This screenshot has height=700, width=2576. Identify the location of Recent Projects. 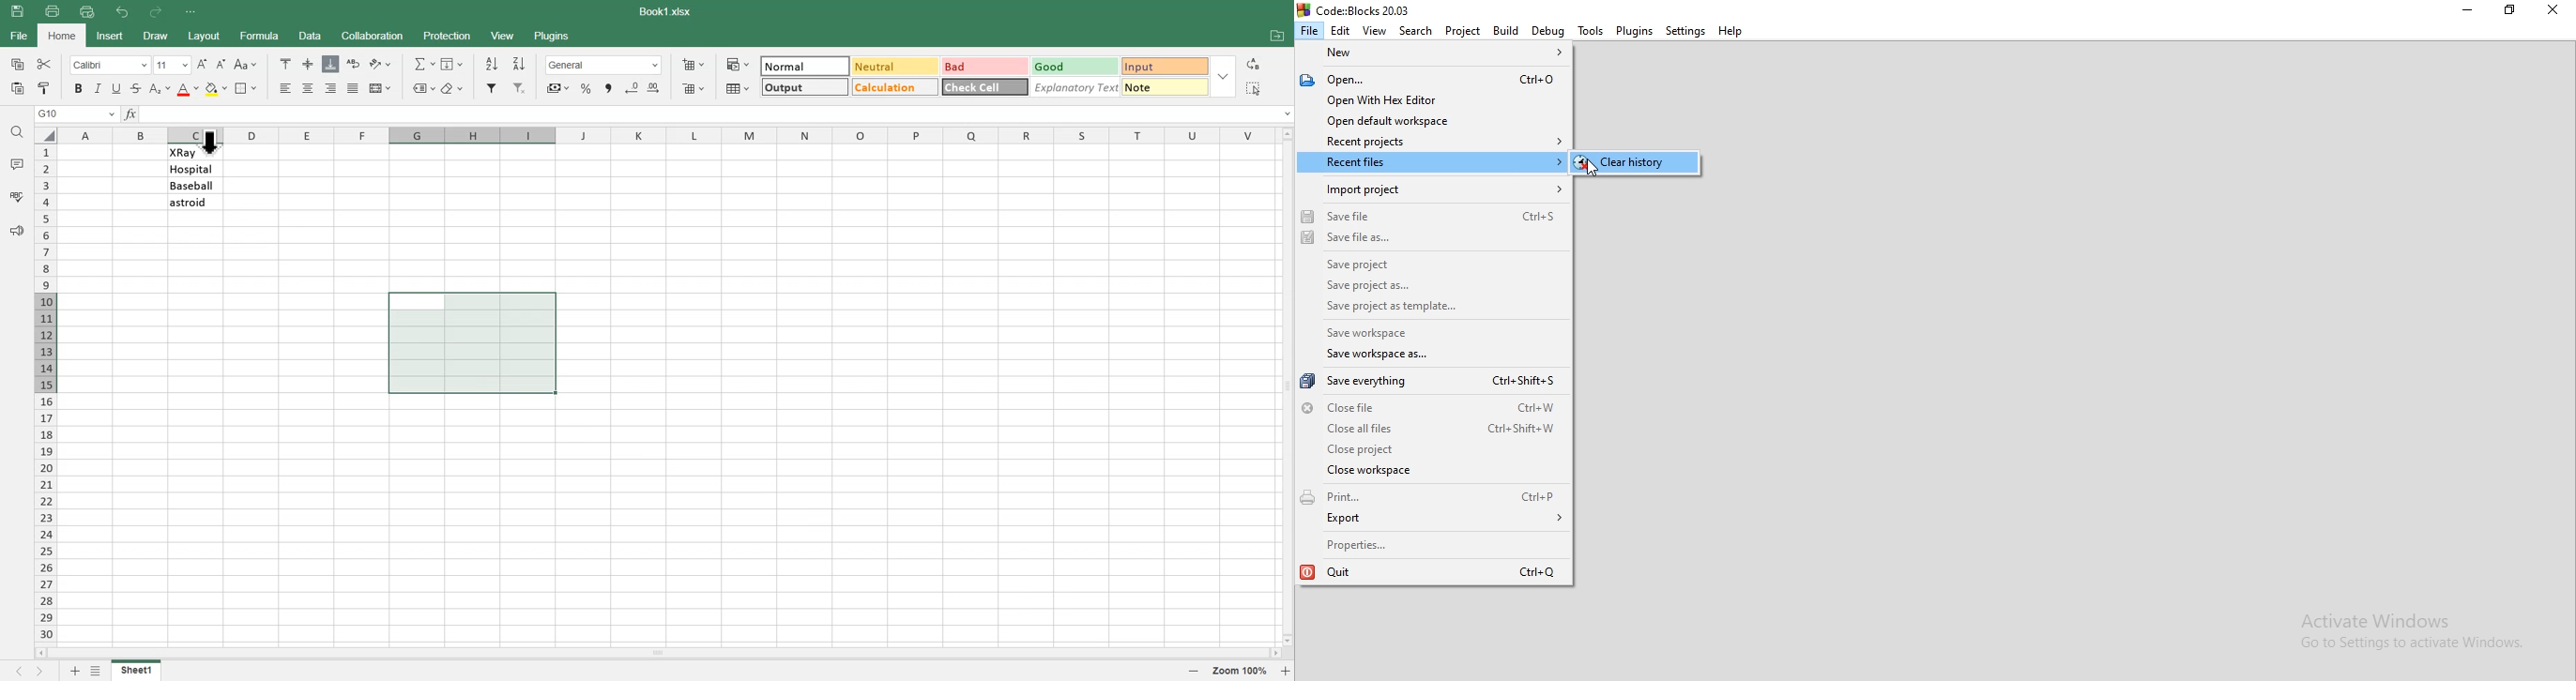
(1430, 141).